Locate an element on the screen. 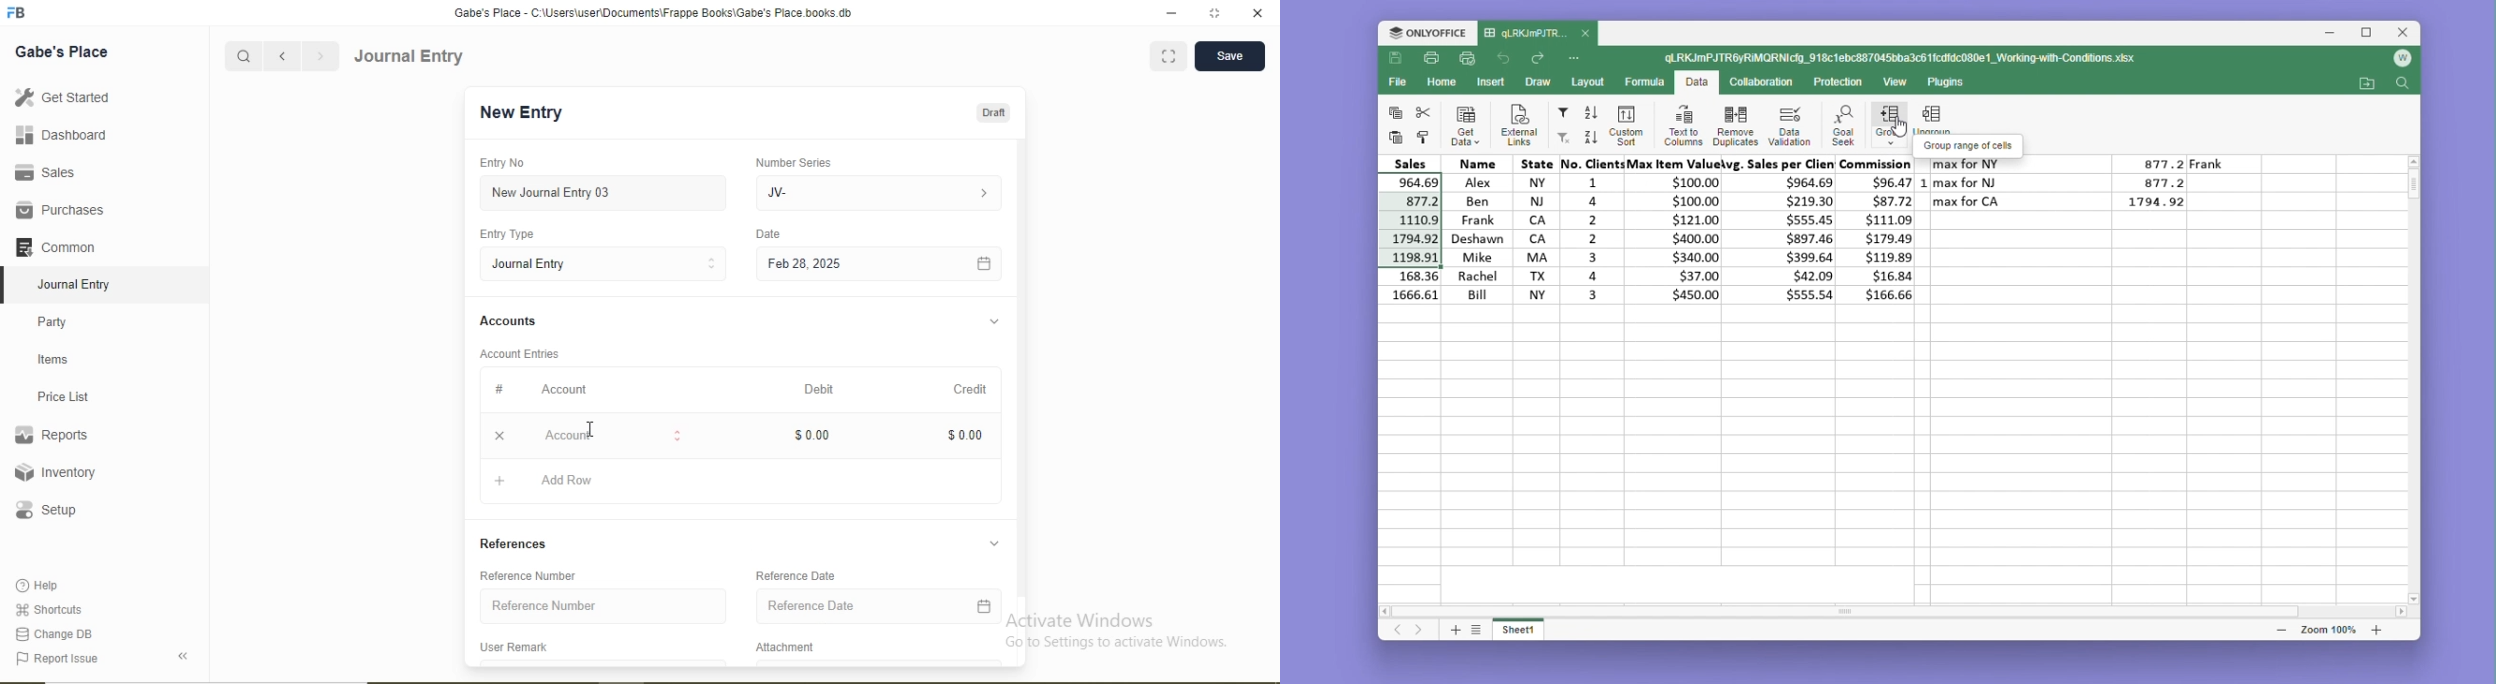 The height and width of the screenshot is (700, 2520). Dropdown is located at coordinates (995, 322).